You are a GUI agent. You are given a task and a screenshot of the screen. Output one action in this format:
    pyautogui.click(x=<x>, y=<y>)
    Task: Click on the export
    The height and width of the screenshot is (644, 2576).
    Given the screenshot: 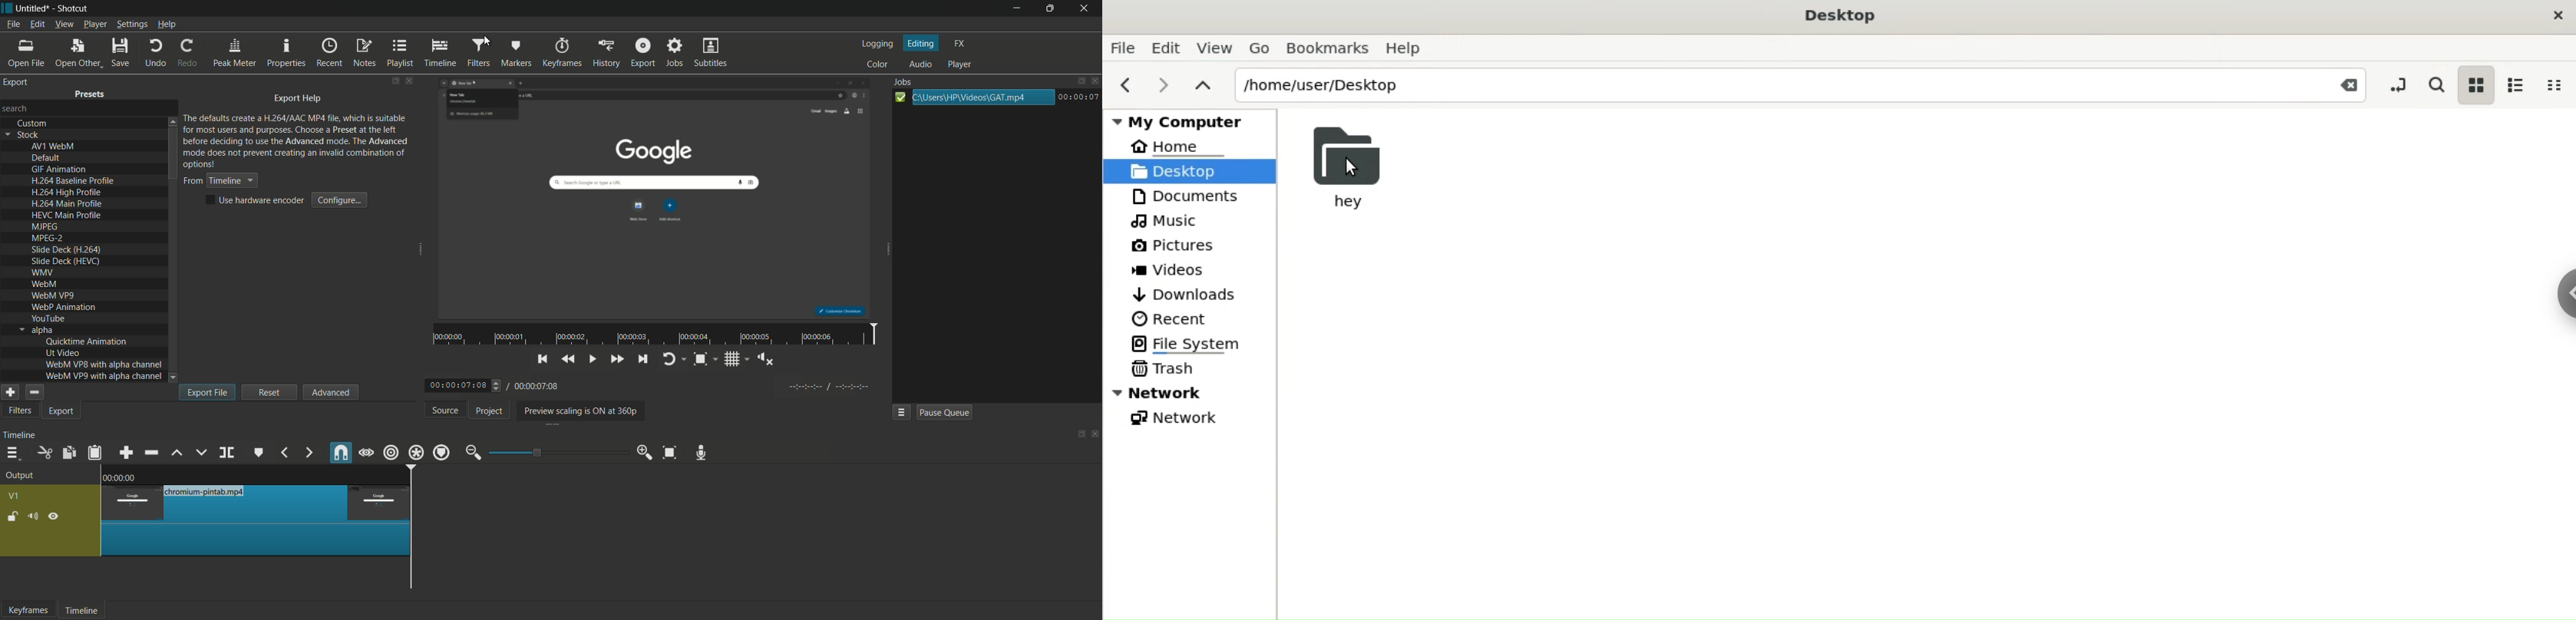 What is the action you would take?
    pyautogui.click(x=63, y=412)
    